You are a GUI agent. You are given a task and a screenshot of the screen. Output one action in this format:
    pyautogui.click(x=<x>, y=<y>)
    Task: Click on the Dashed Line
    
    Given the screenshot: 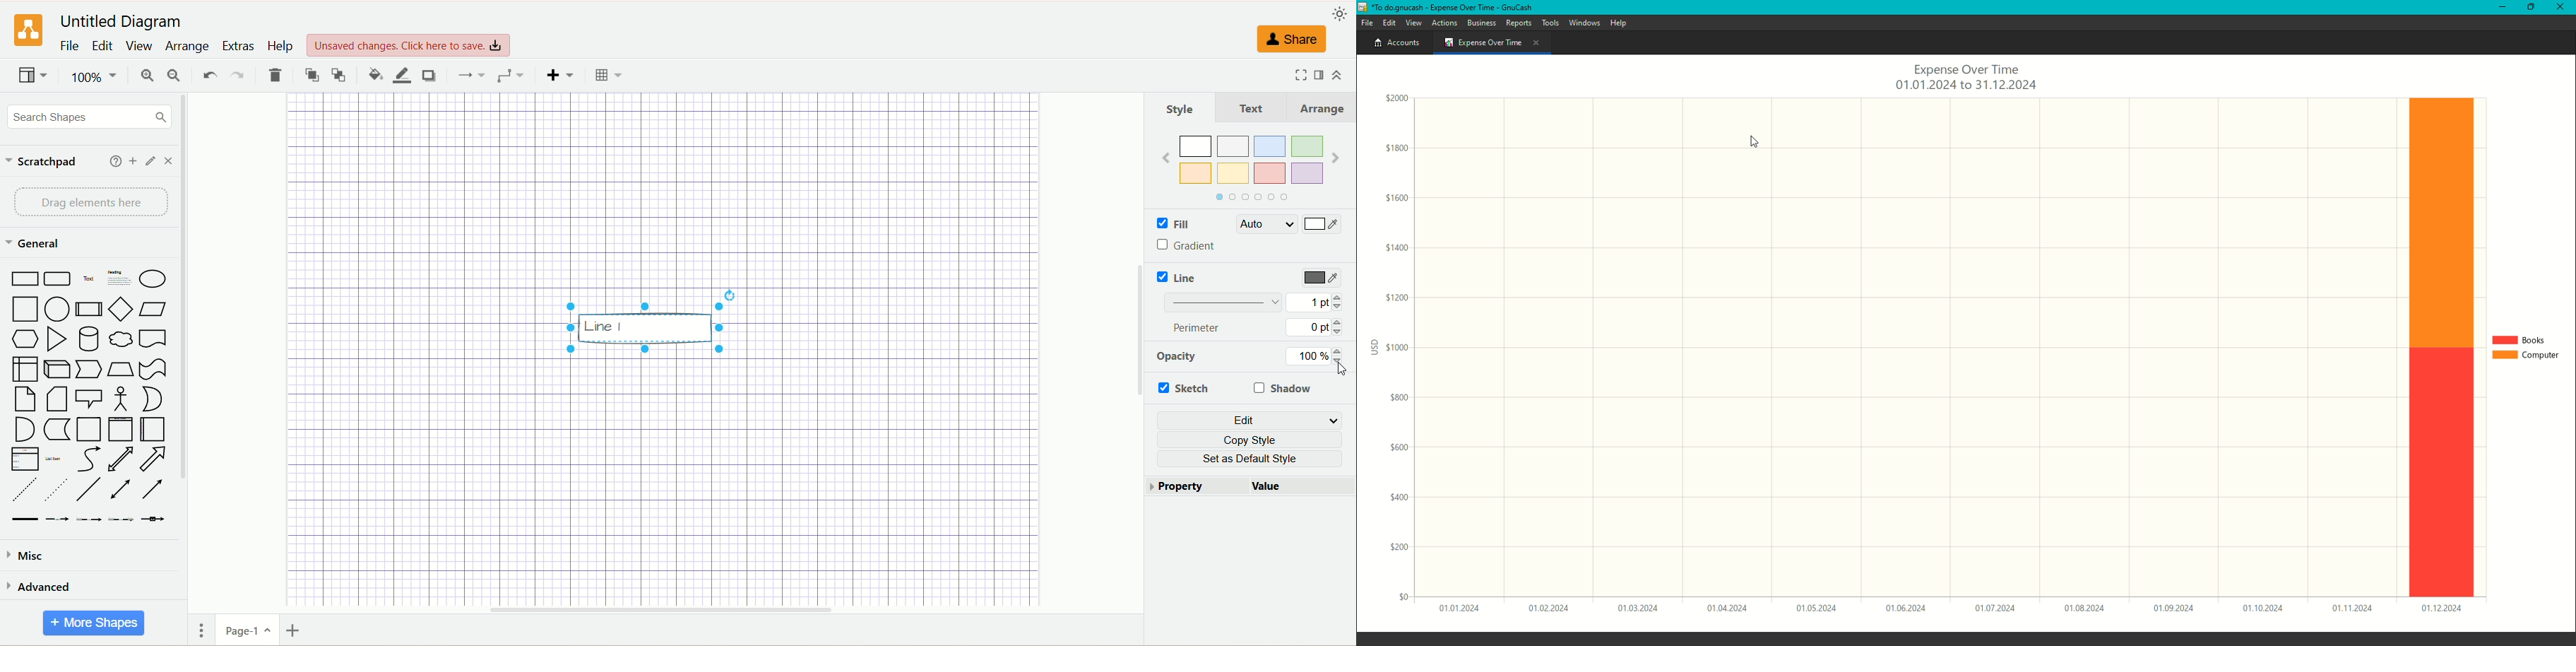 What is the action you would take?
    pyautogui.click(x=24, y=489)
    